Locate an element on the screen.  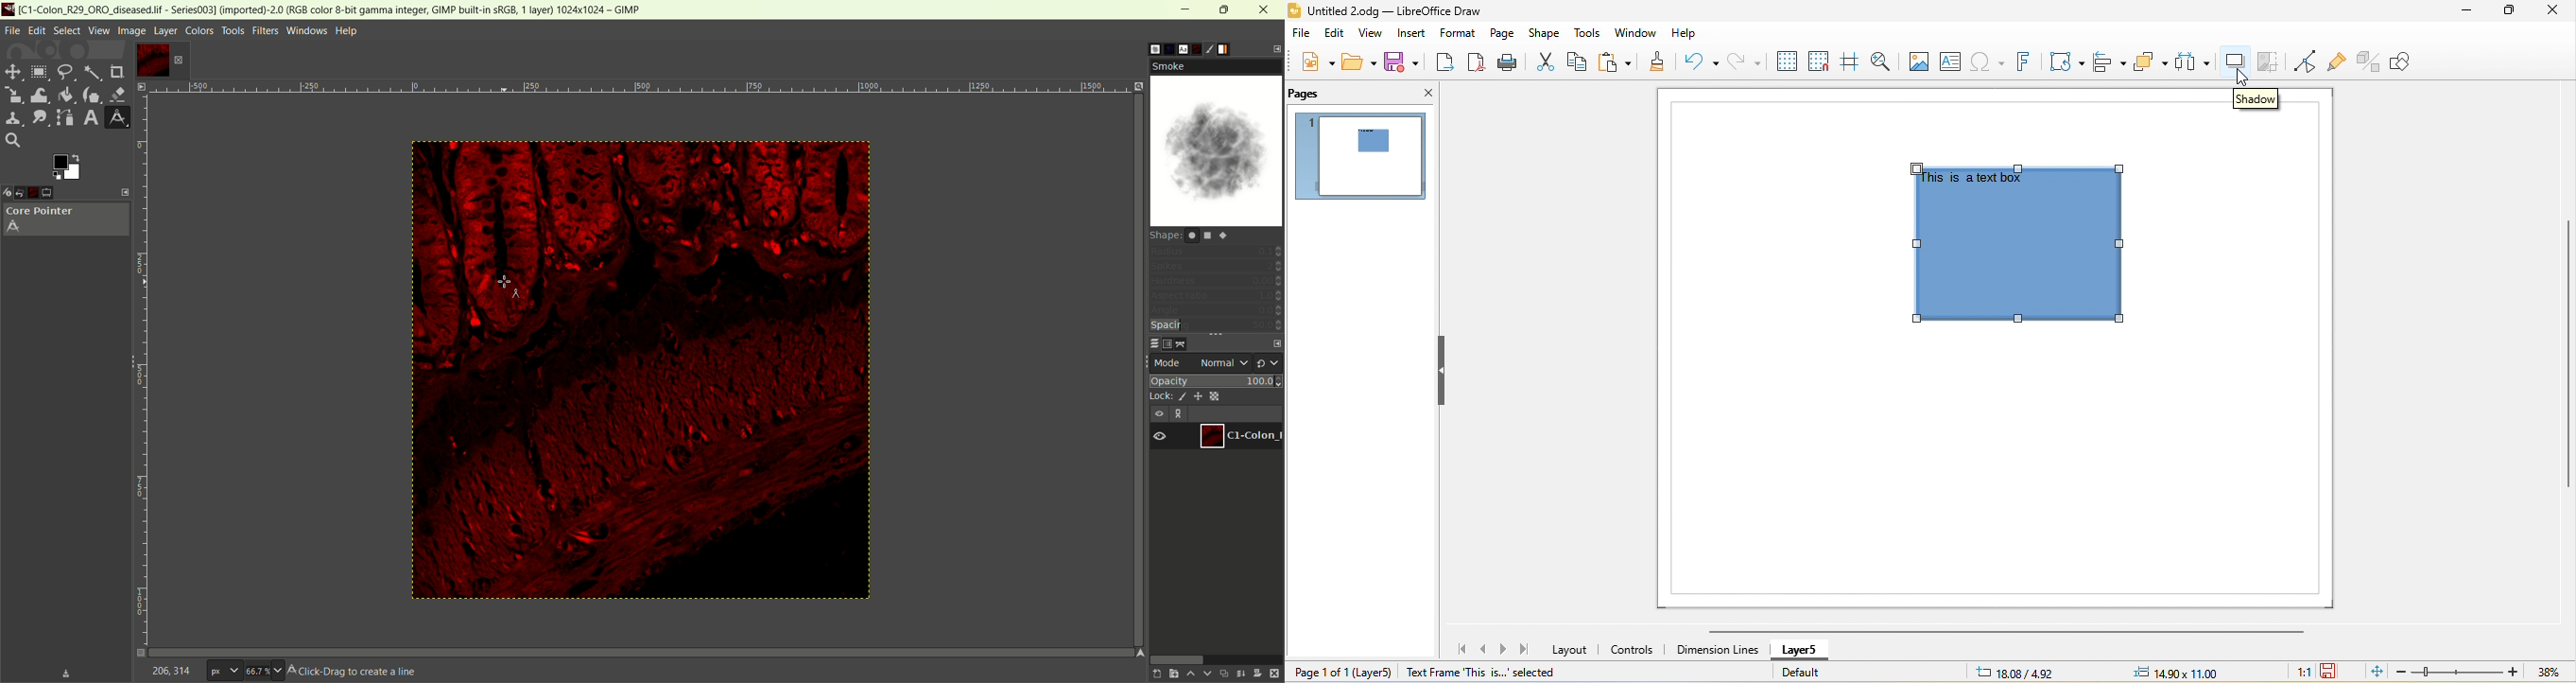
spikes is located at coordinates (1216, 268).